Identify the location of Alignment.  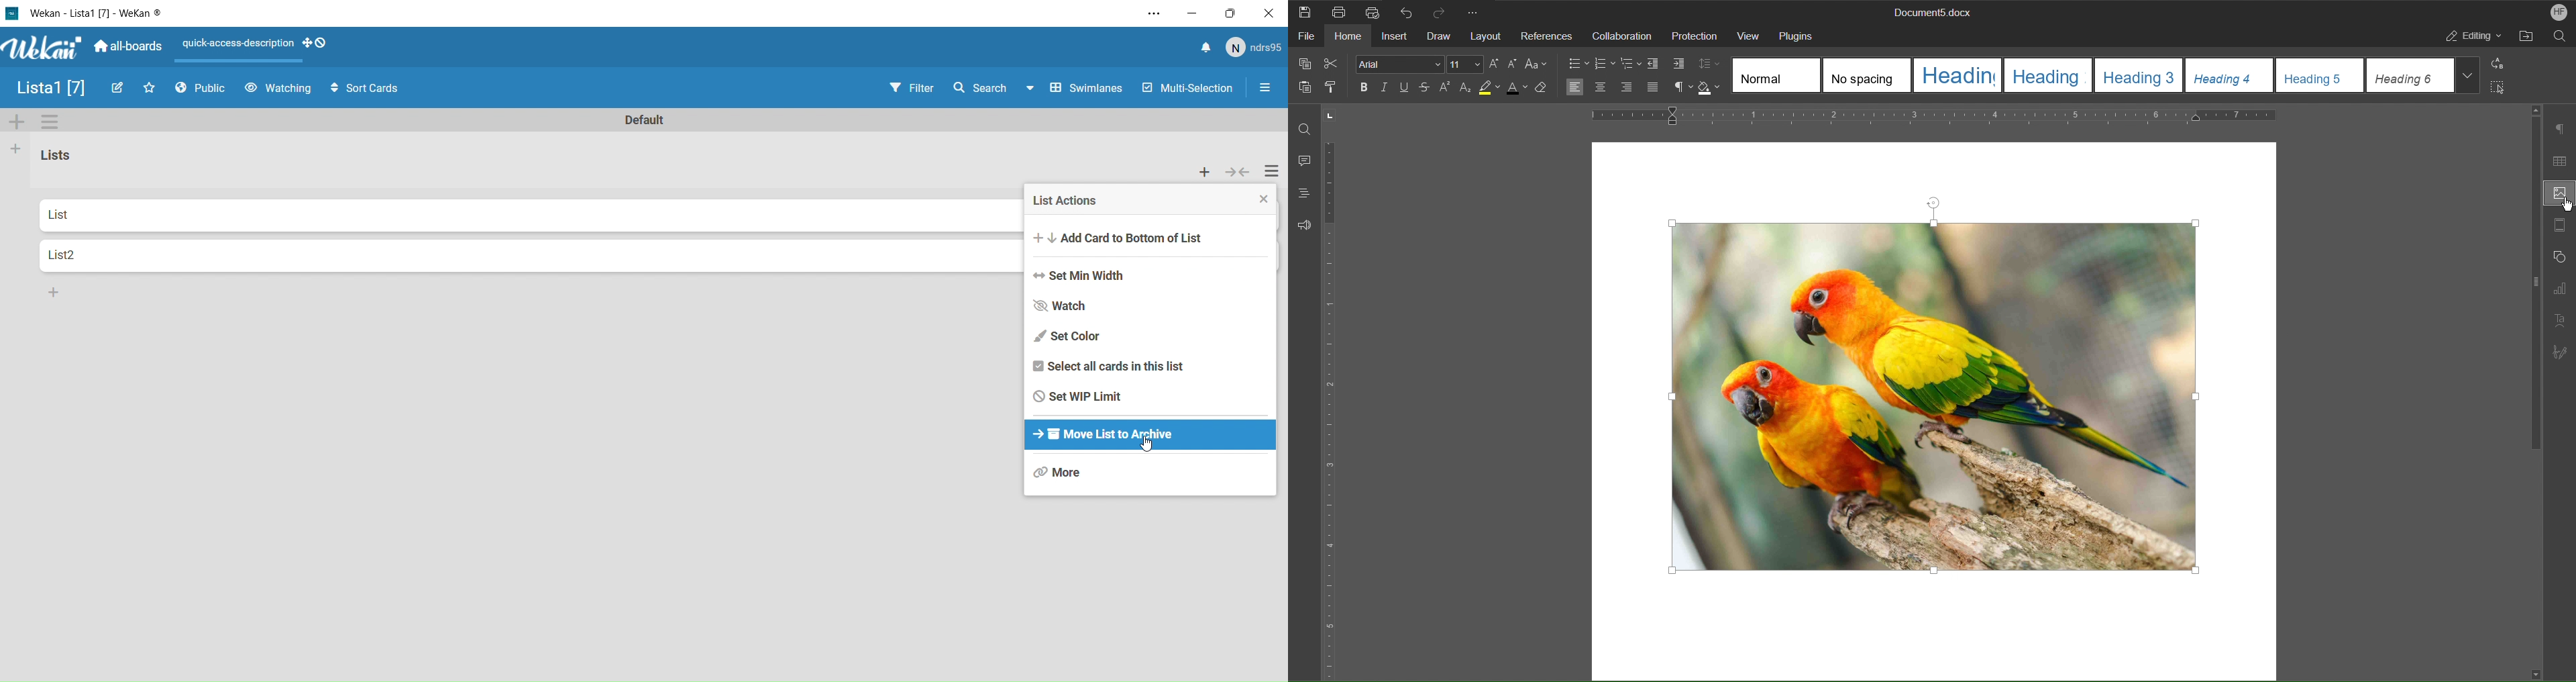
(1611, 88).